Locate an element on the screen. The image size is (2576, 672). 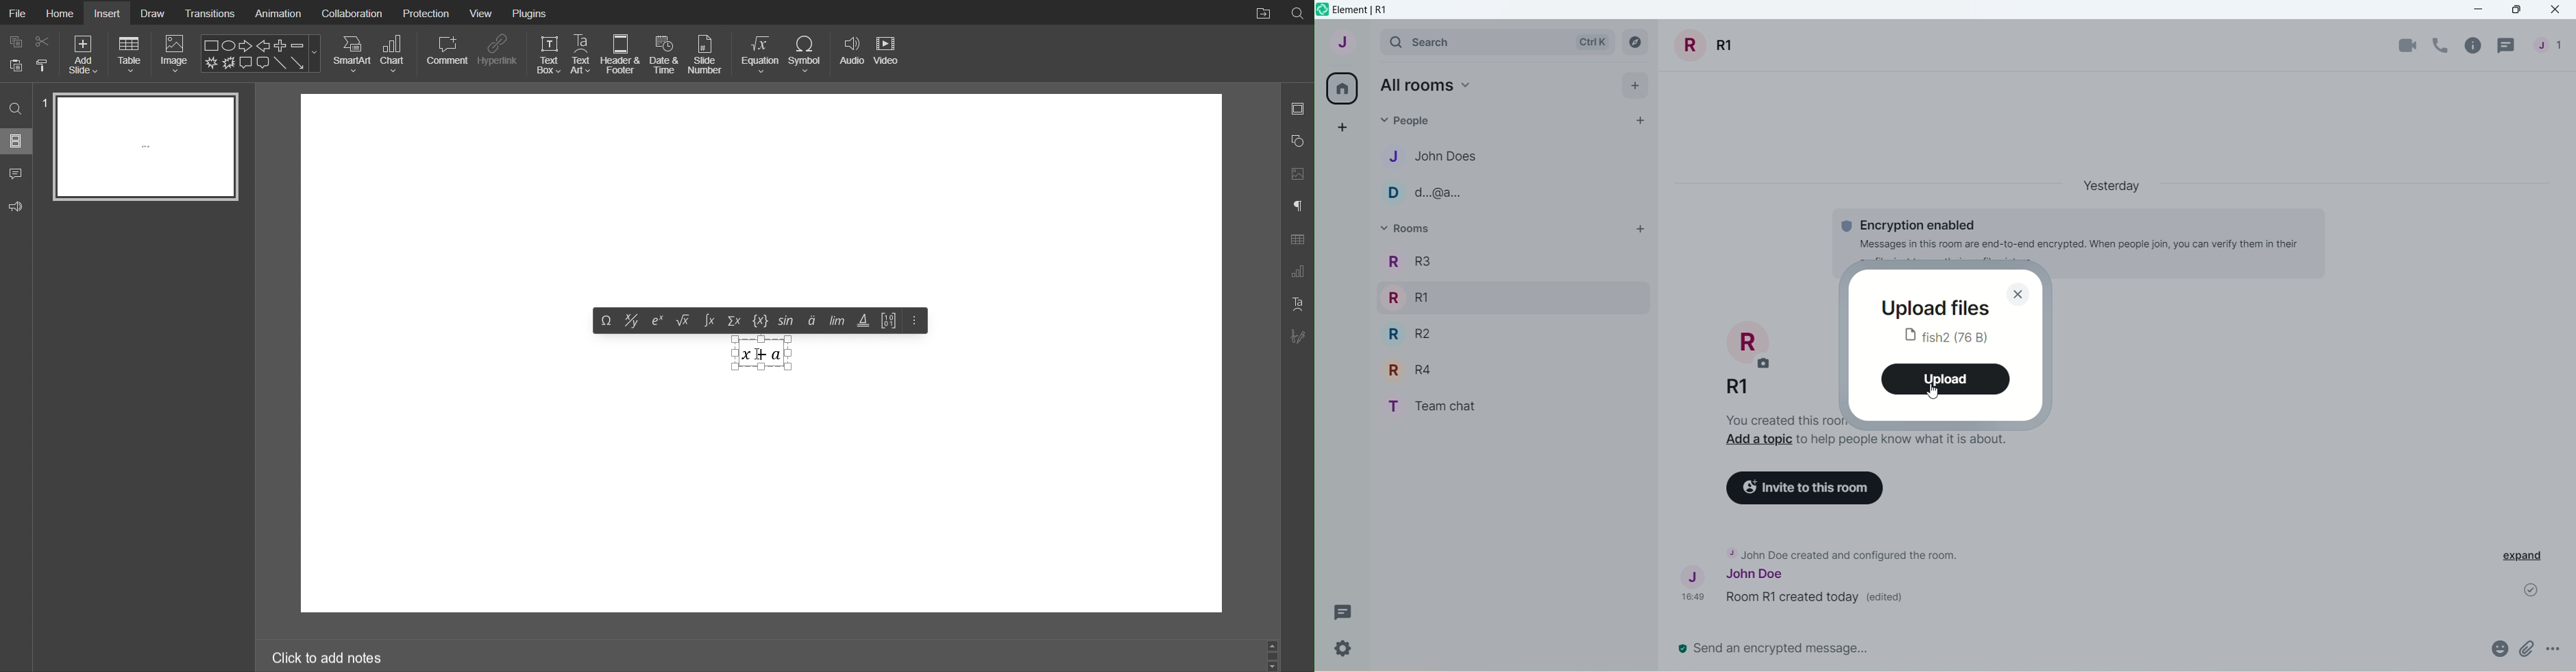
Slide Settings is located at coordinates (1297, 108).